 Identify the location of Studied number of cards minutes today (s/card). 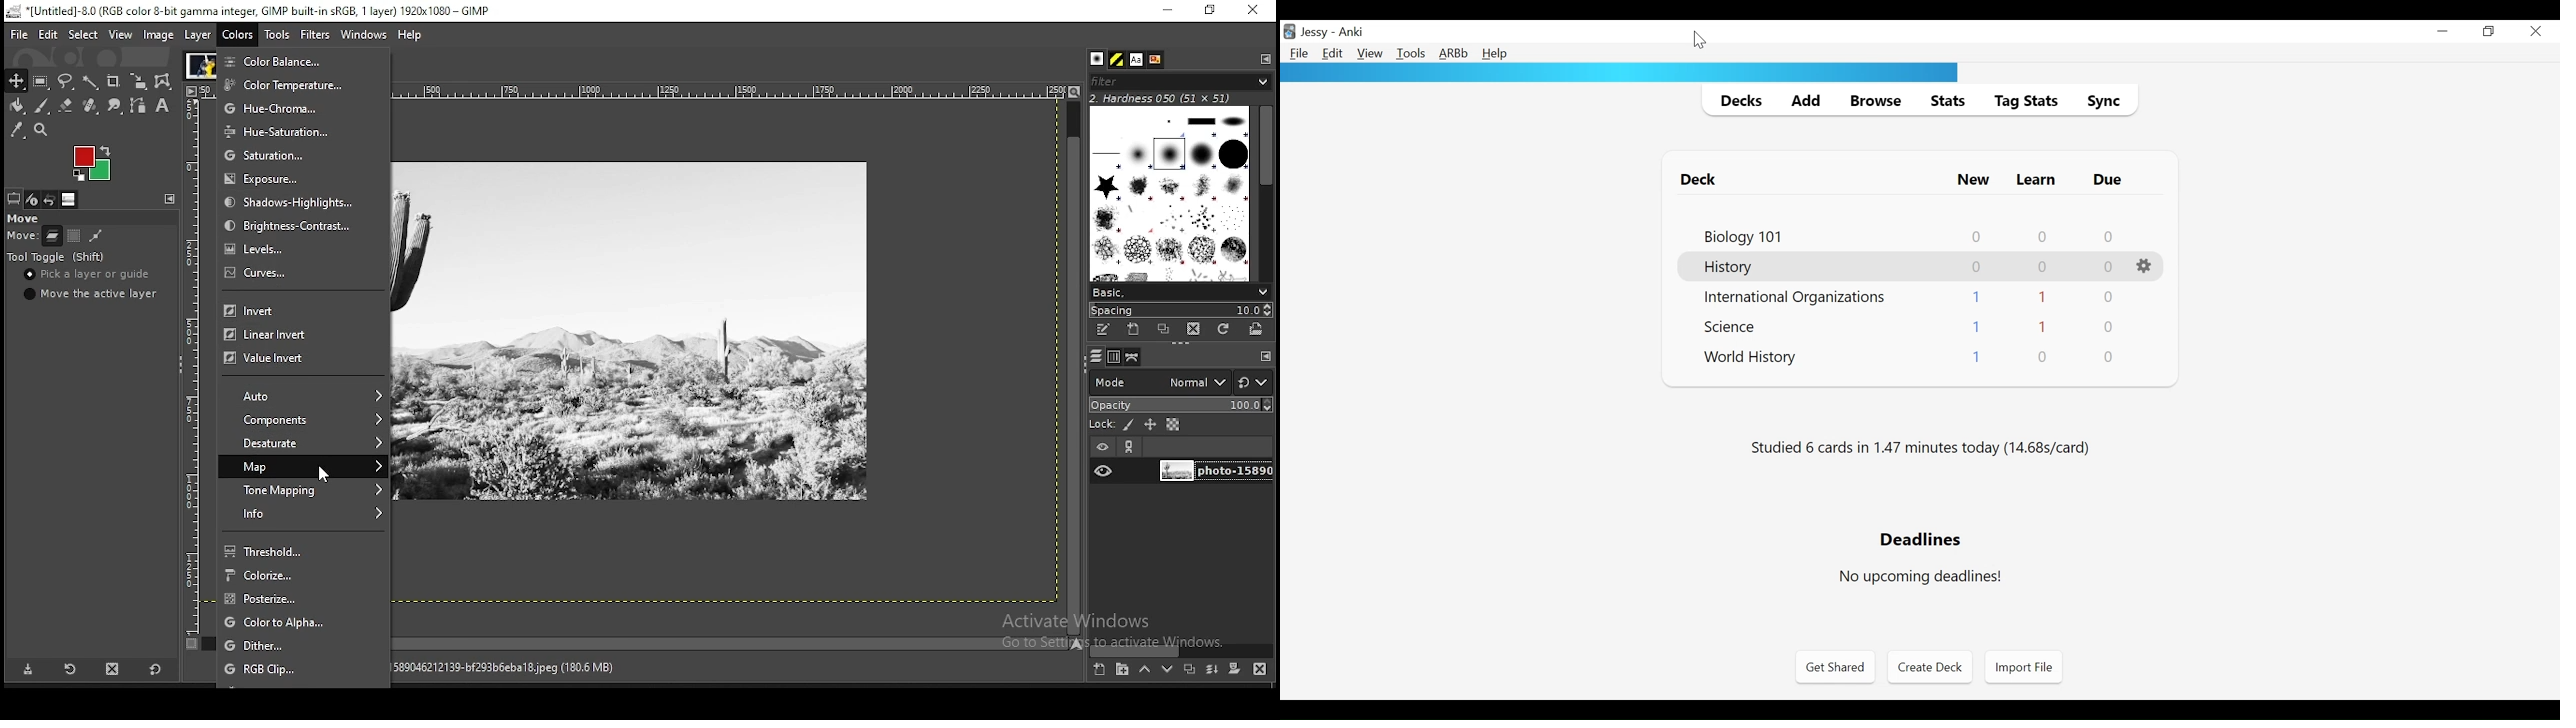
(1919, 449).